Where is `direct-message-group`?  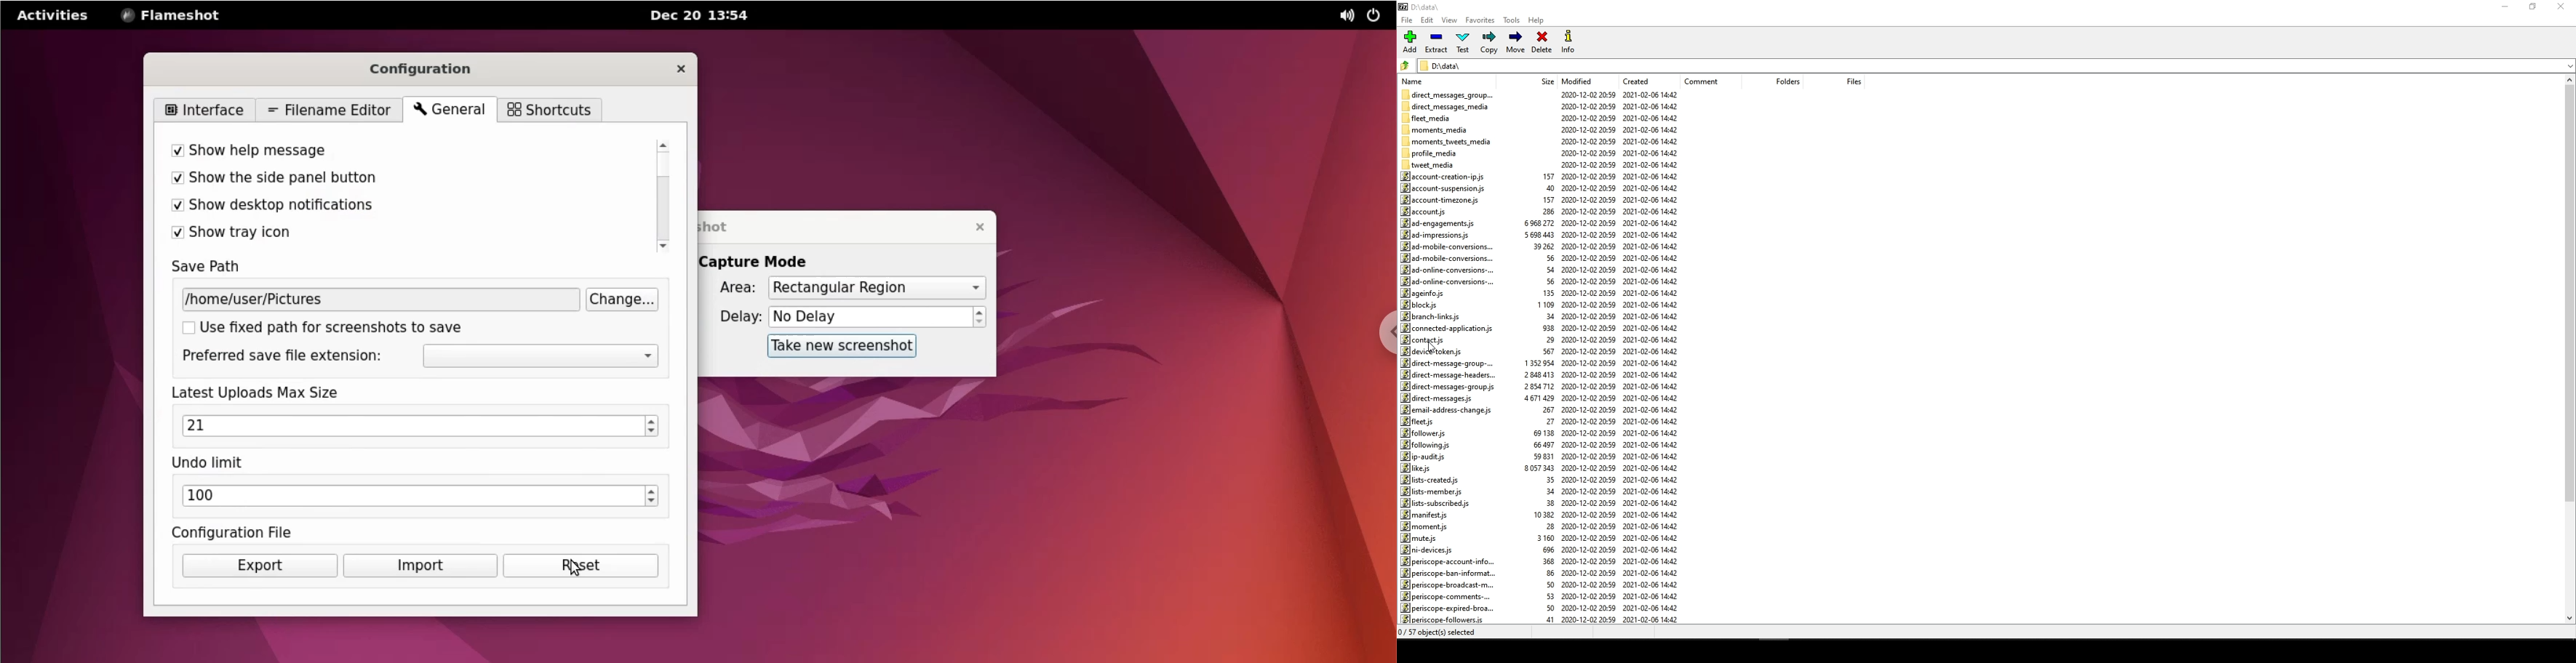
direct-message-group is located at coordinates (1451, 363).